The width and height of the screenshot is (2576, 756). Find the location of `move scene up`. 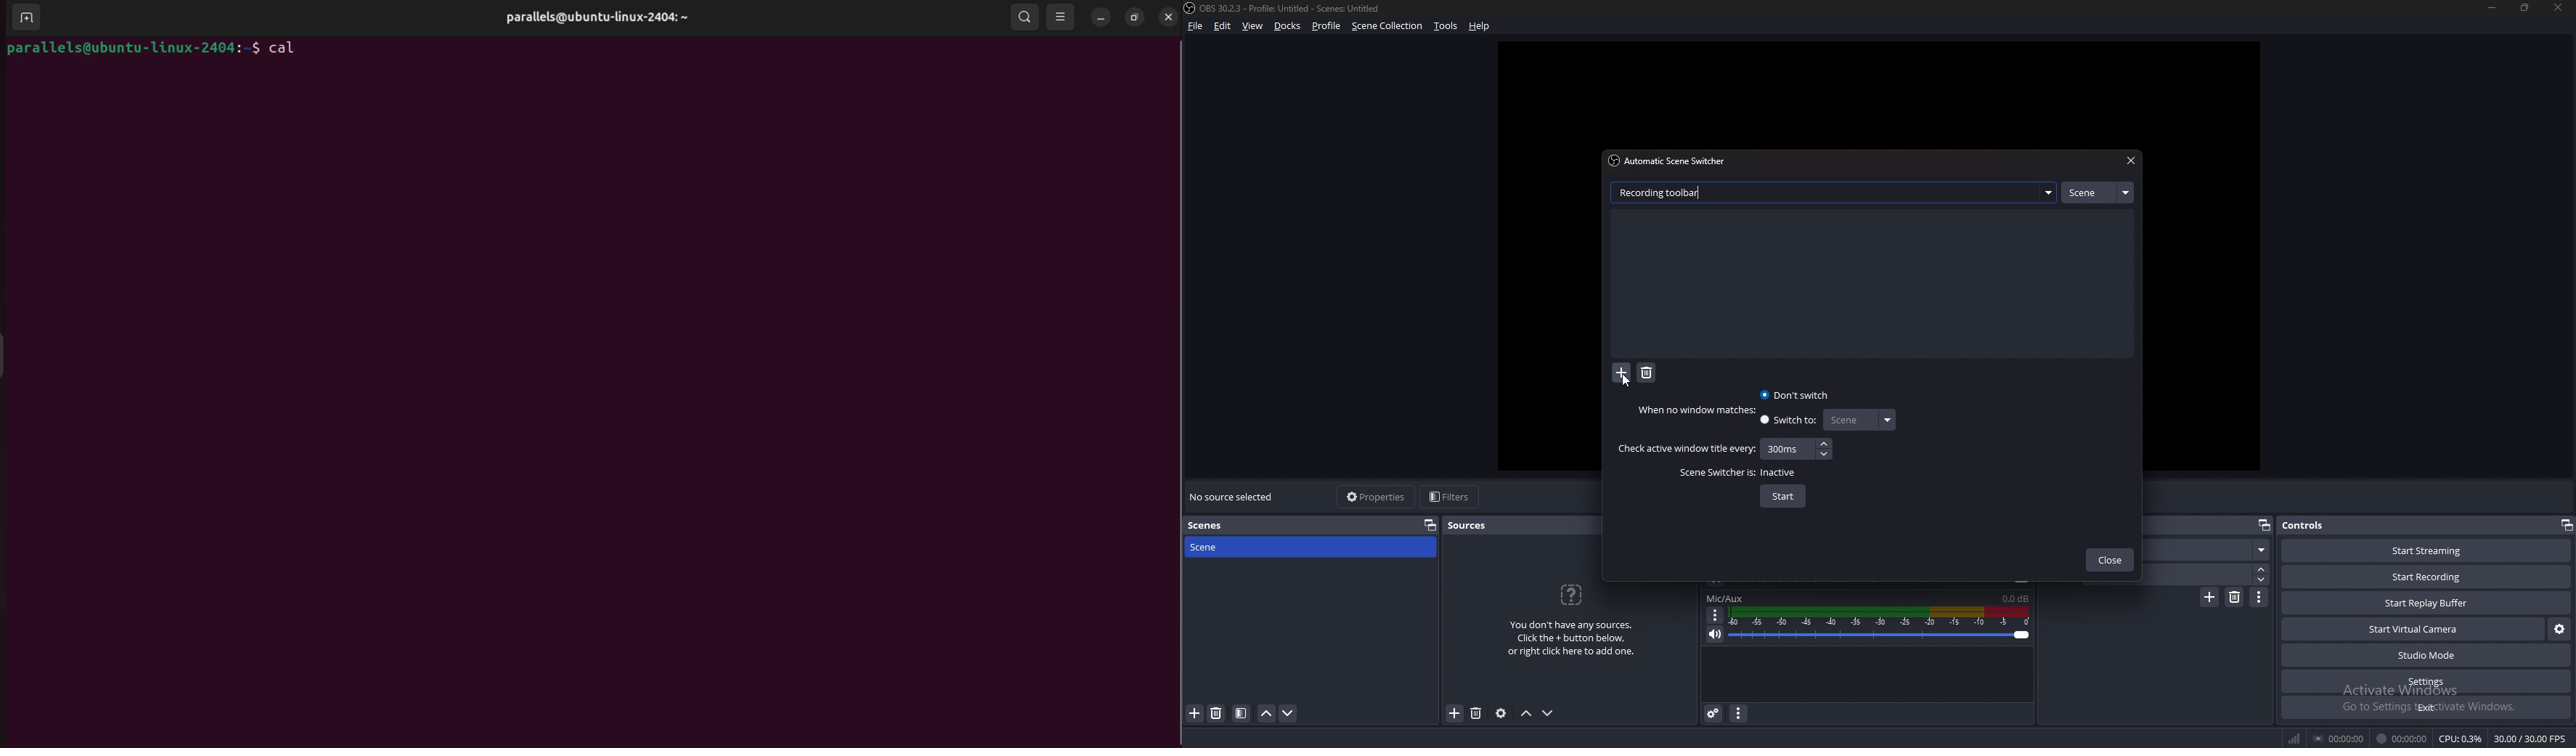

move scene up is located at coordinates (1268, 713).